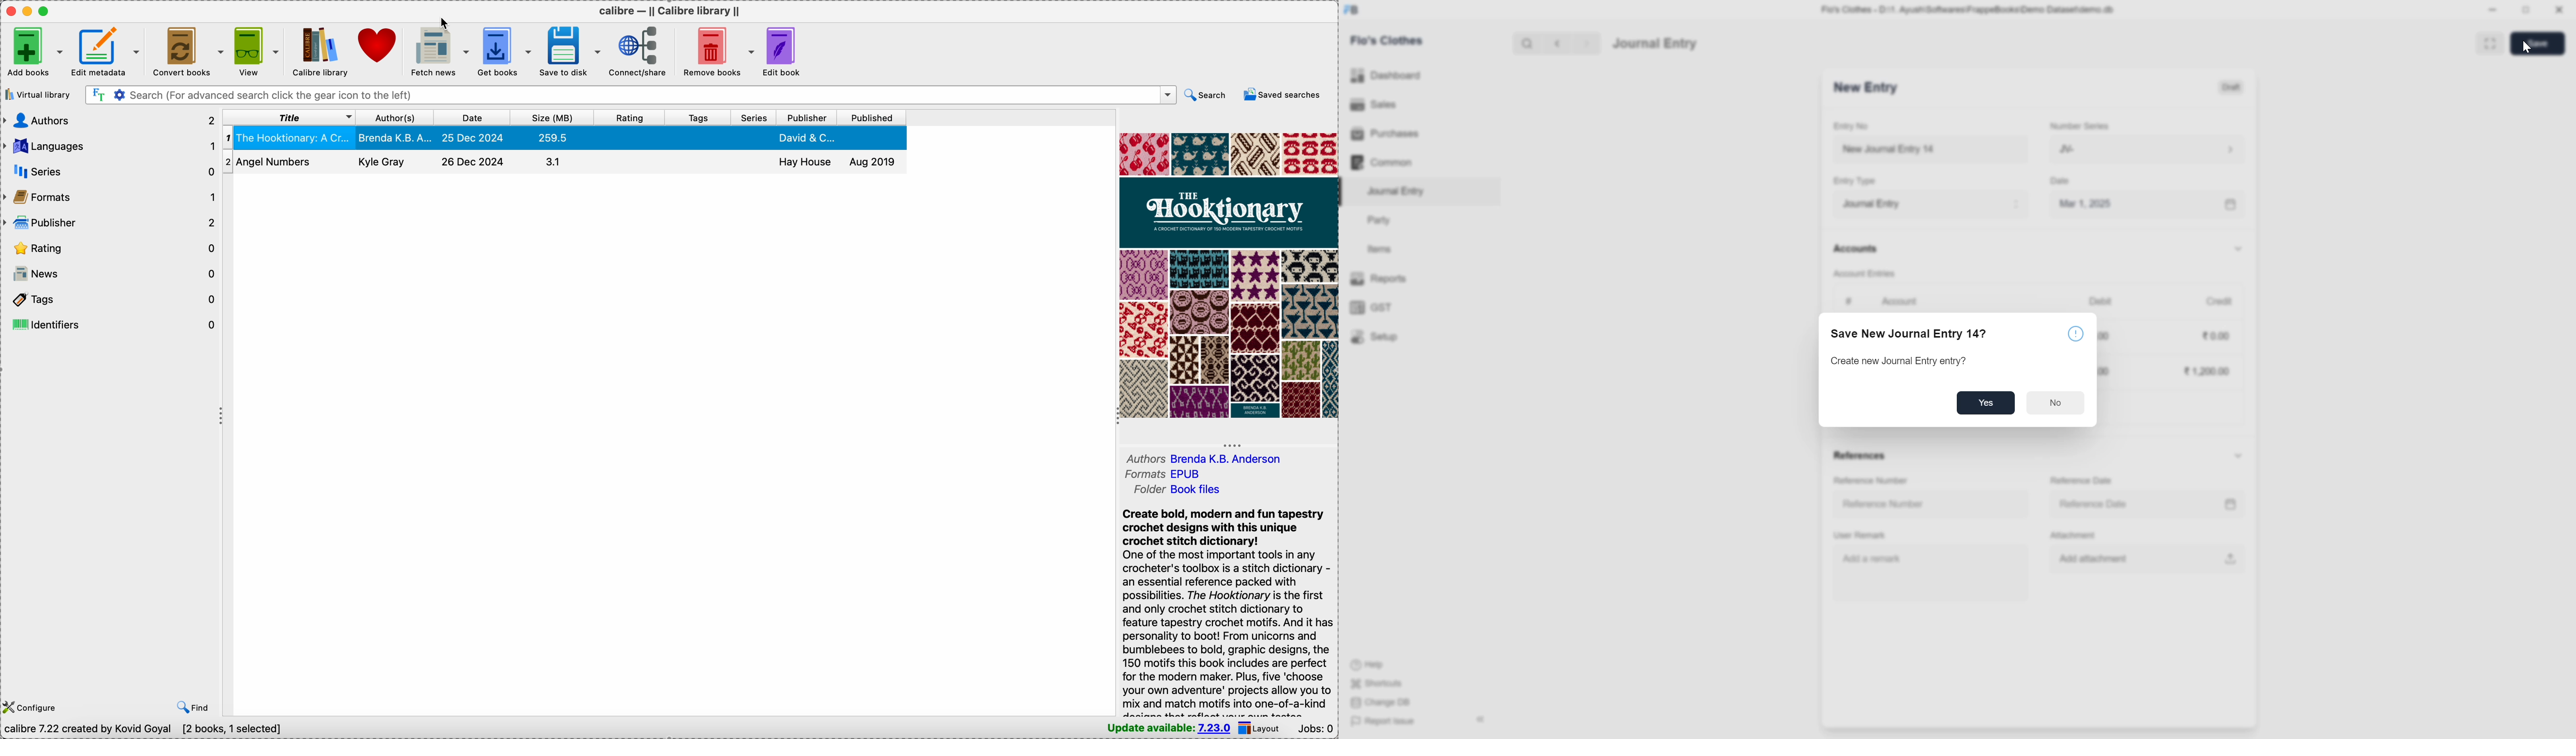  I want to click on down, so click(2238, 456).